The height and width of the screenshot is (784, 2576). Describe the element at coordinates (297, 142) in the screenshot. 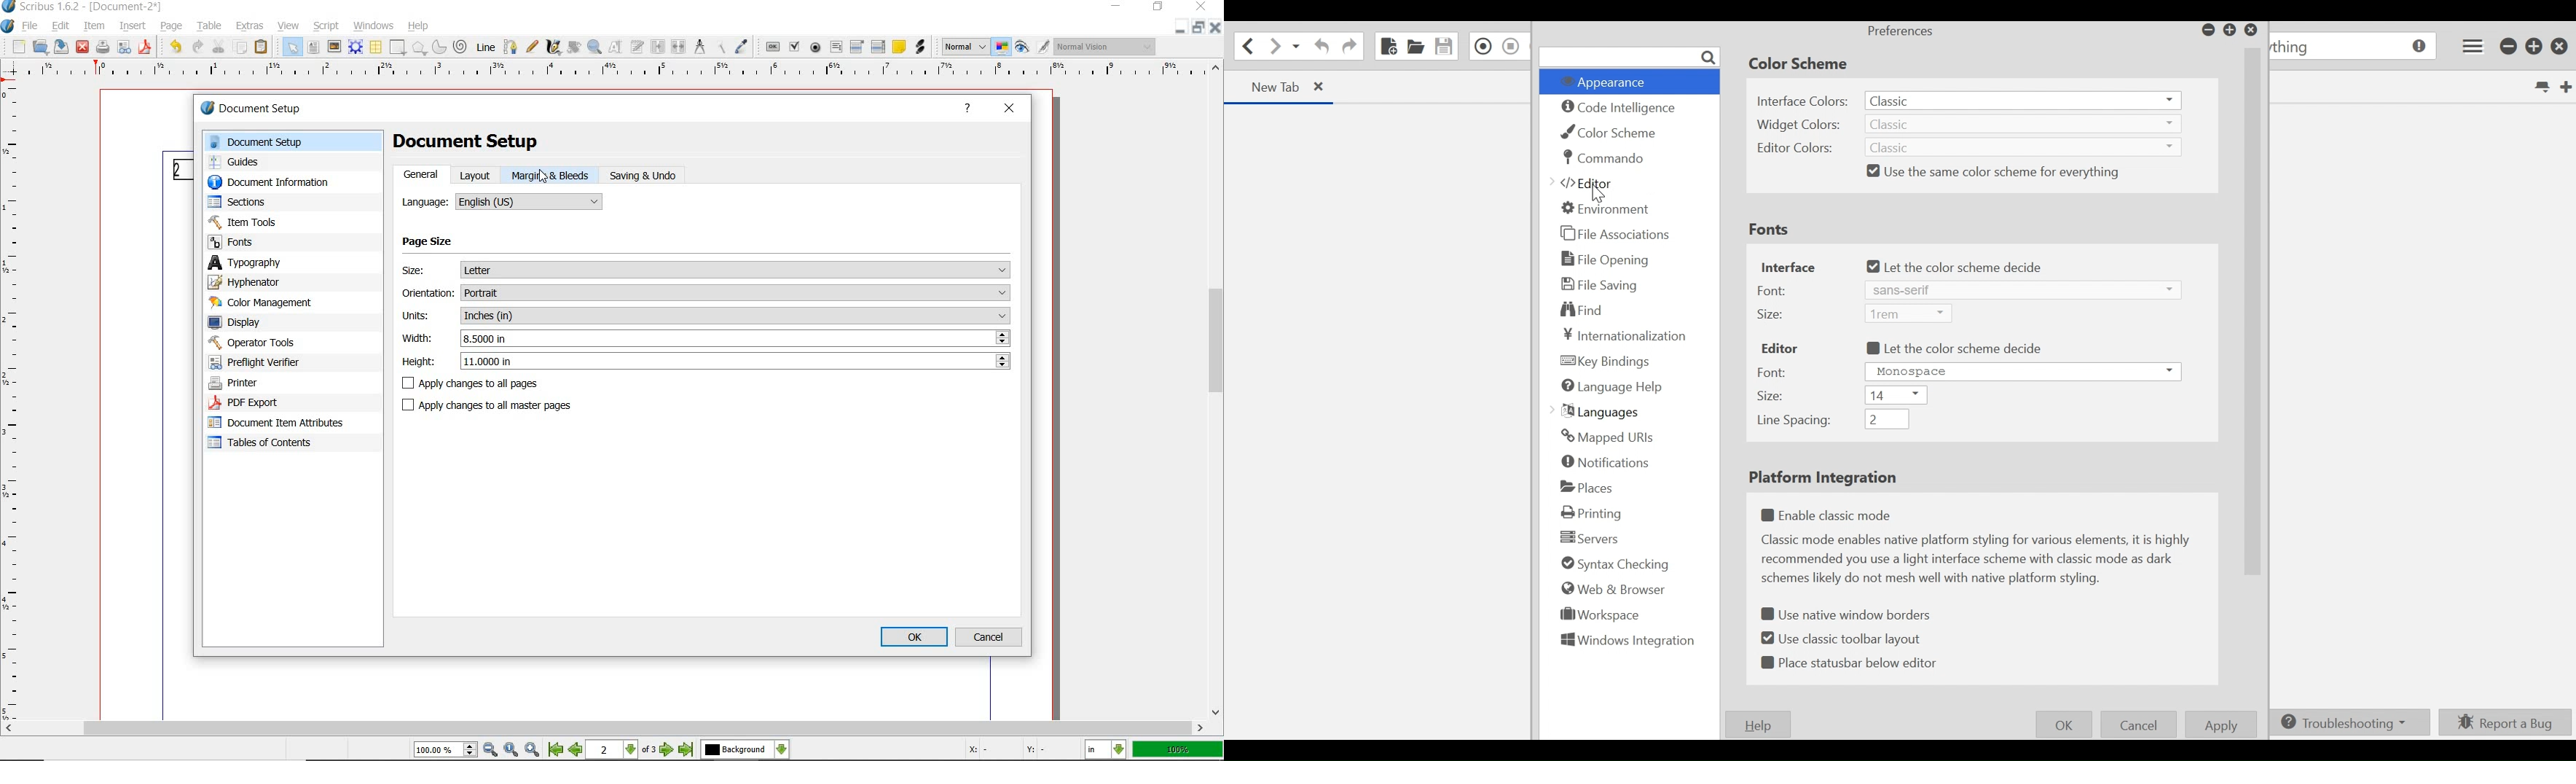

I see `document setup` at that location.